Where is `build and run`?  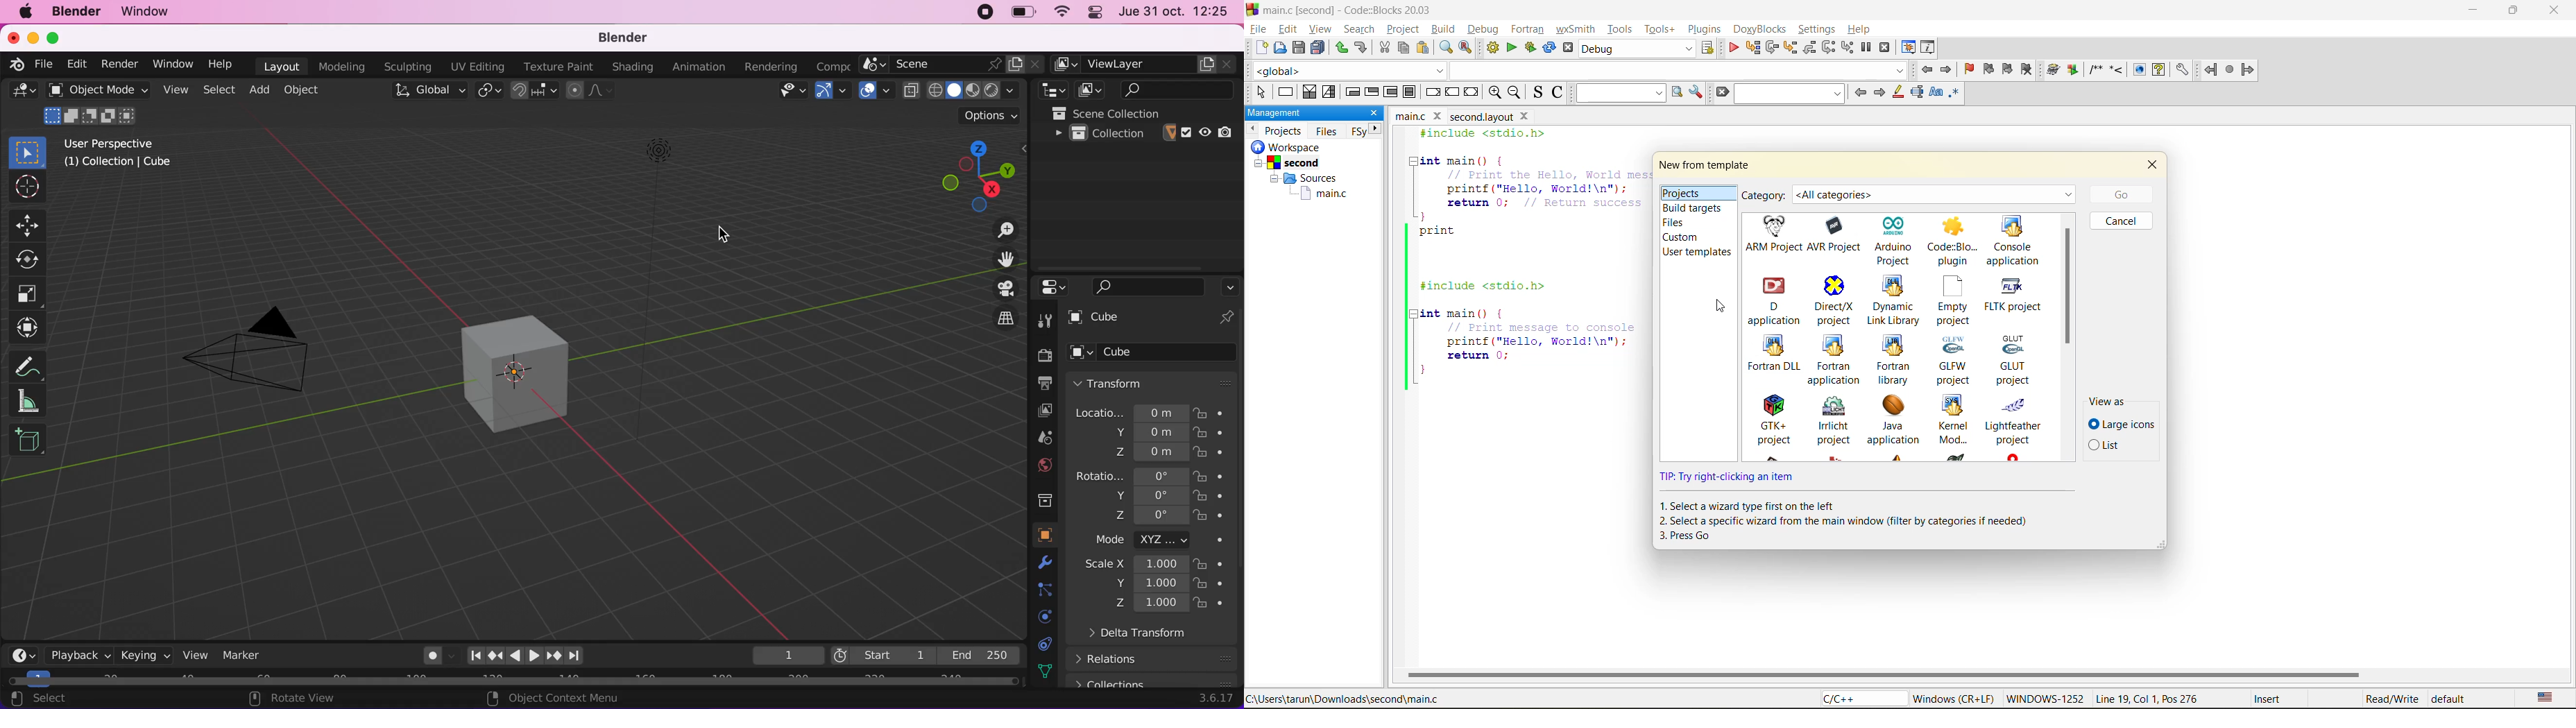 build and run is located at coordinates (1530, 46).